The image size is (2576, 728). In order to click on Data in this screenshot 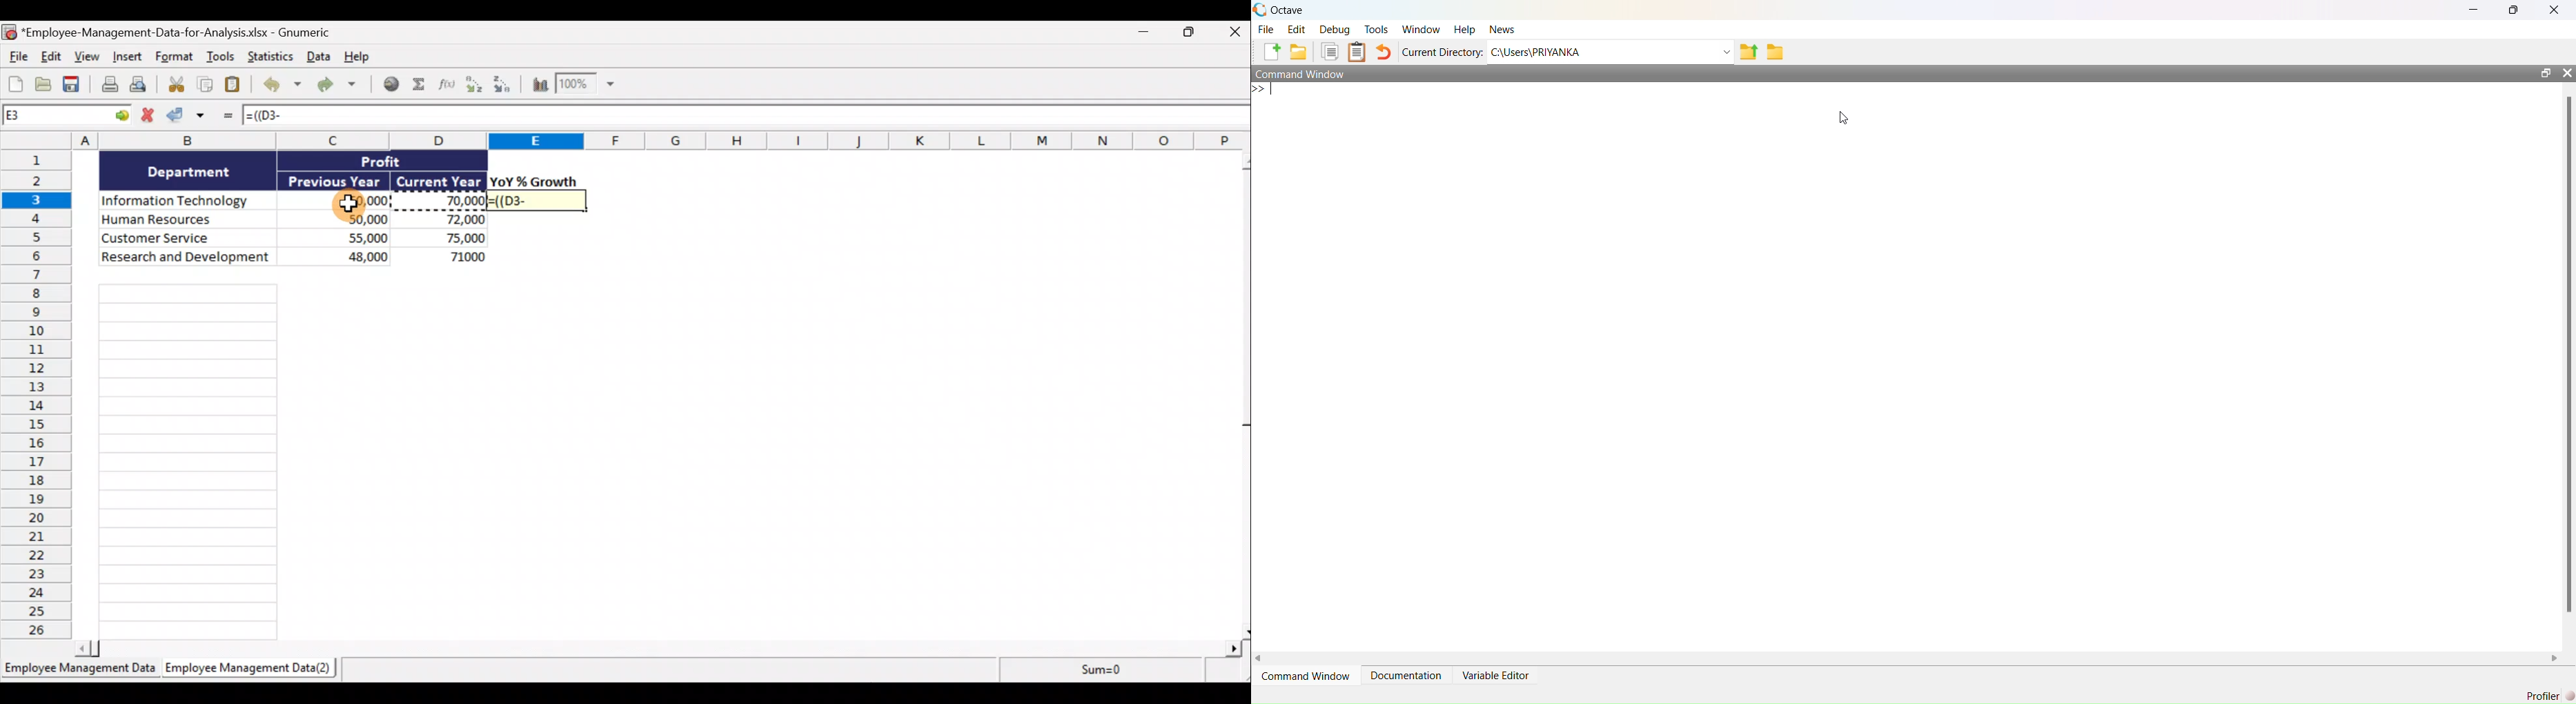, I will do `click(294, 208)`.